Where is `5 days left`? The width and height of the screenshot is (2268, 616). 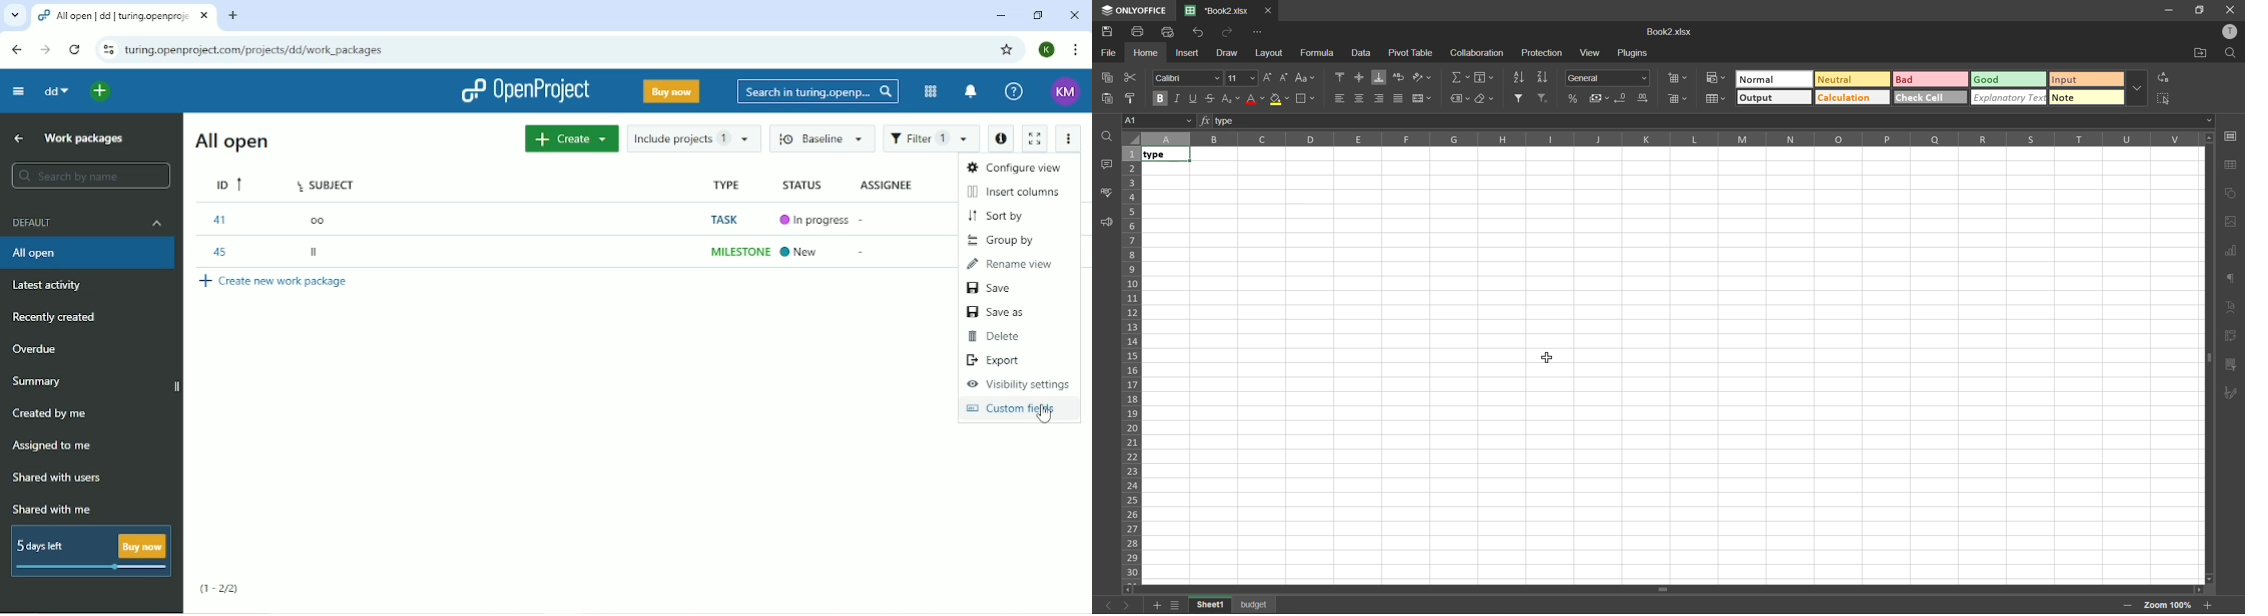
5 days left is located at coordinates (91, 552).